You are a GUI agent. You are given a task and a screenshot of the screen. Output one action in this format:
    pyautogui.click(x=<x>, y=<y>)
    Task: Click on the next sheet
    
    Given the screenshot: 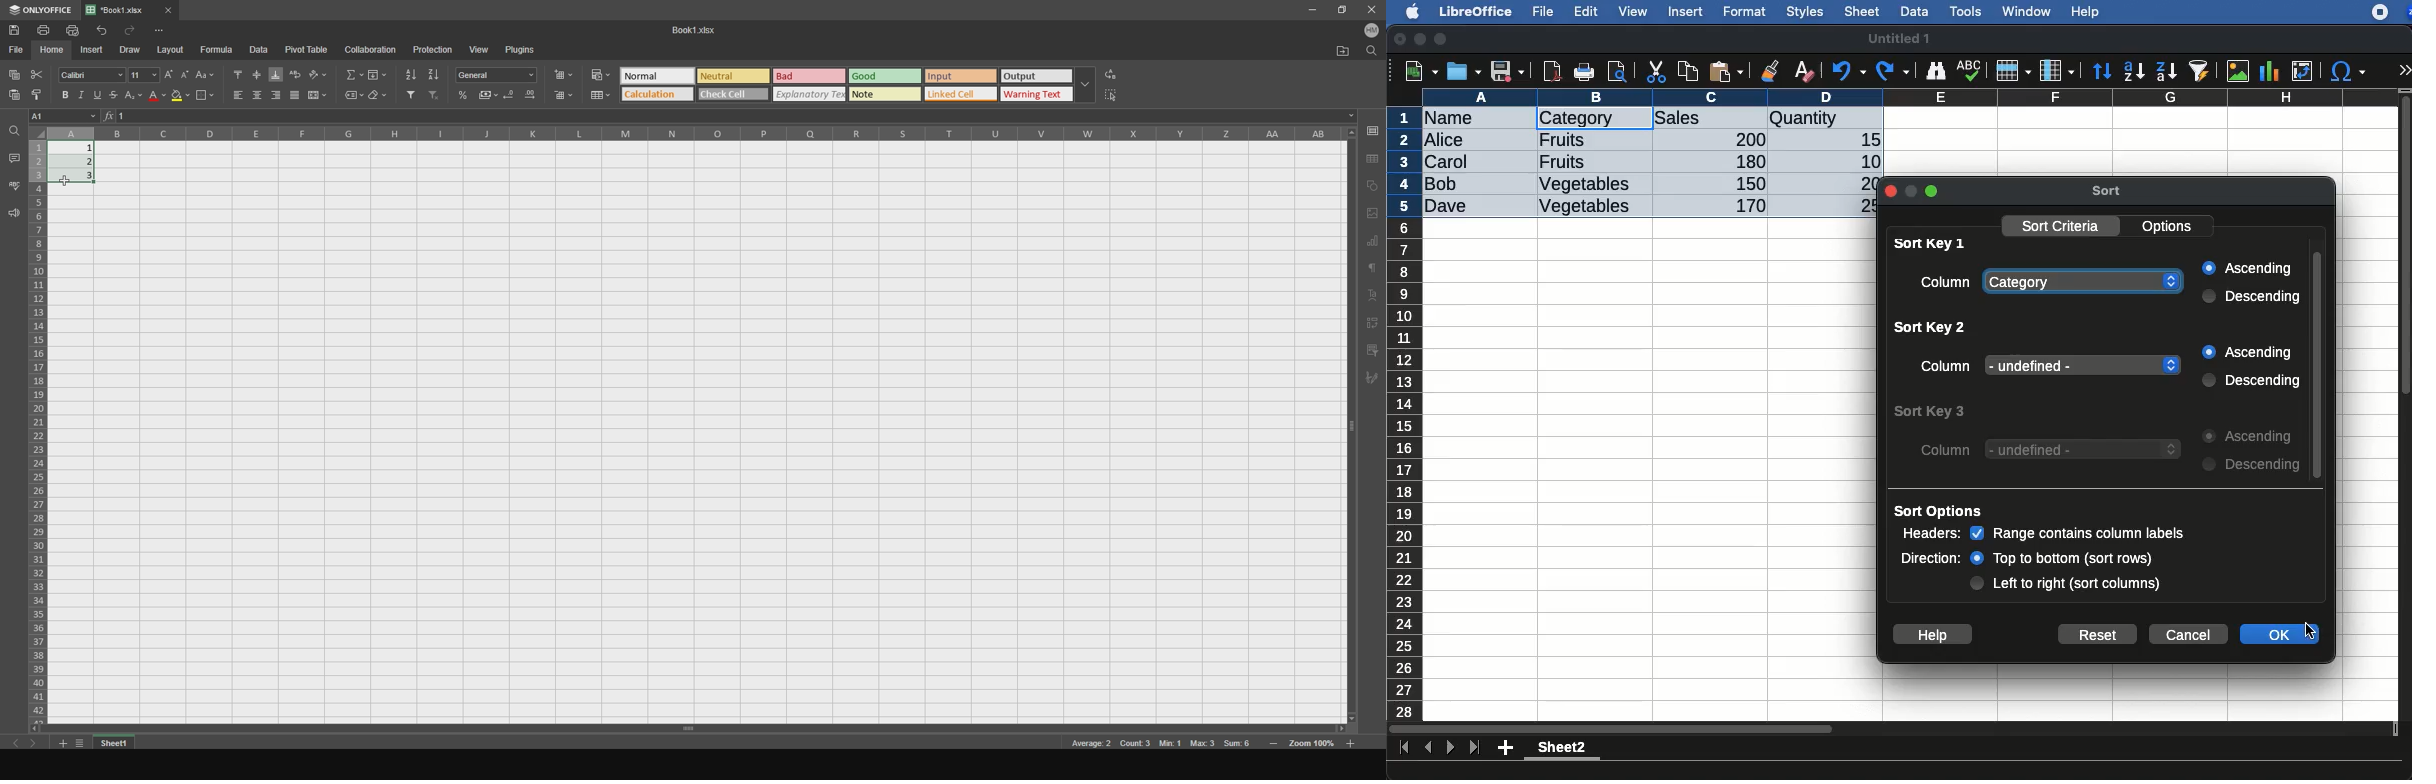 What is the action you would take?
    pyautogui.click(x=40, y=746)
    